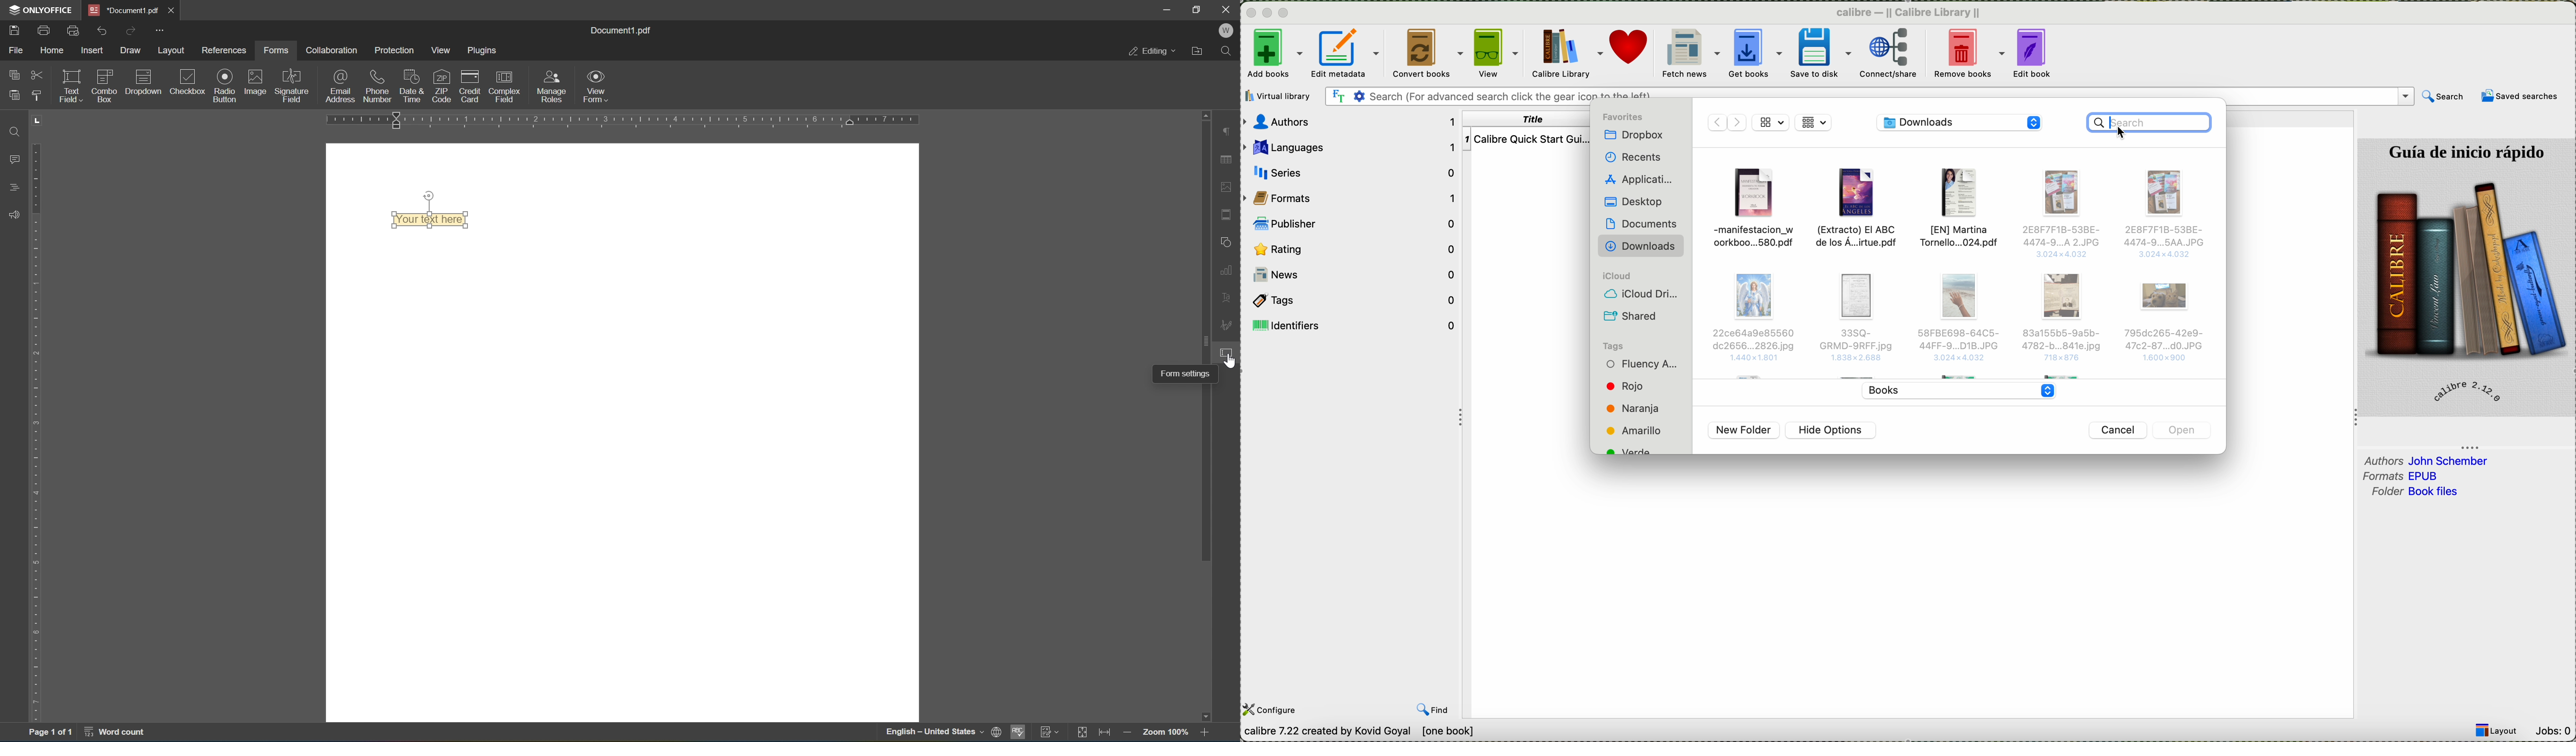  What do you see at coordinates (1641, 180) in the screenshot?
I see `applications` at bounding box center [1641, 180].